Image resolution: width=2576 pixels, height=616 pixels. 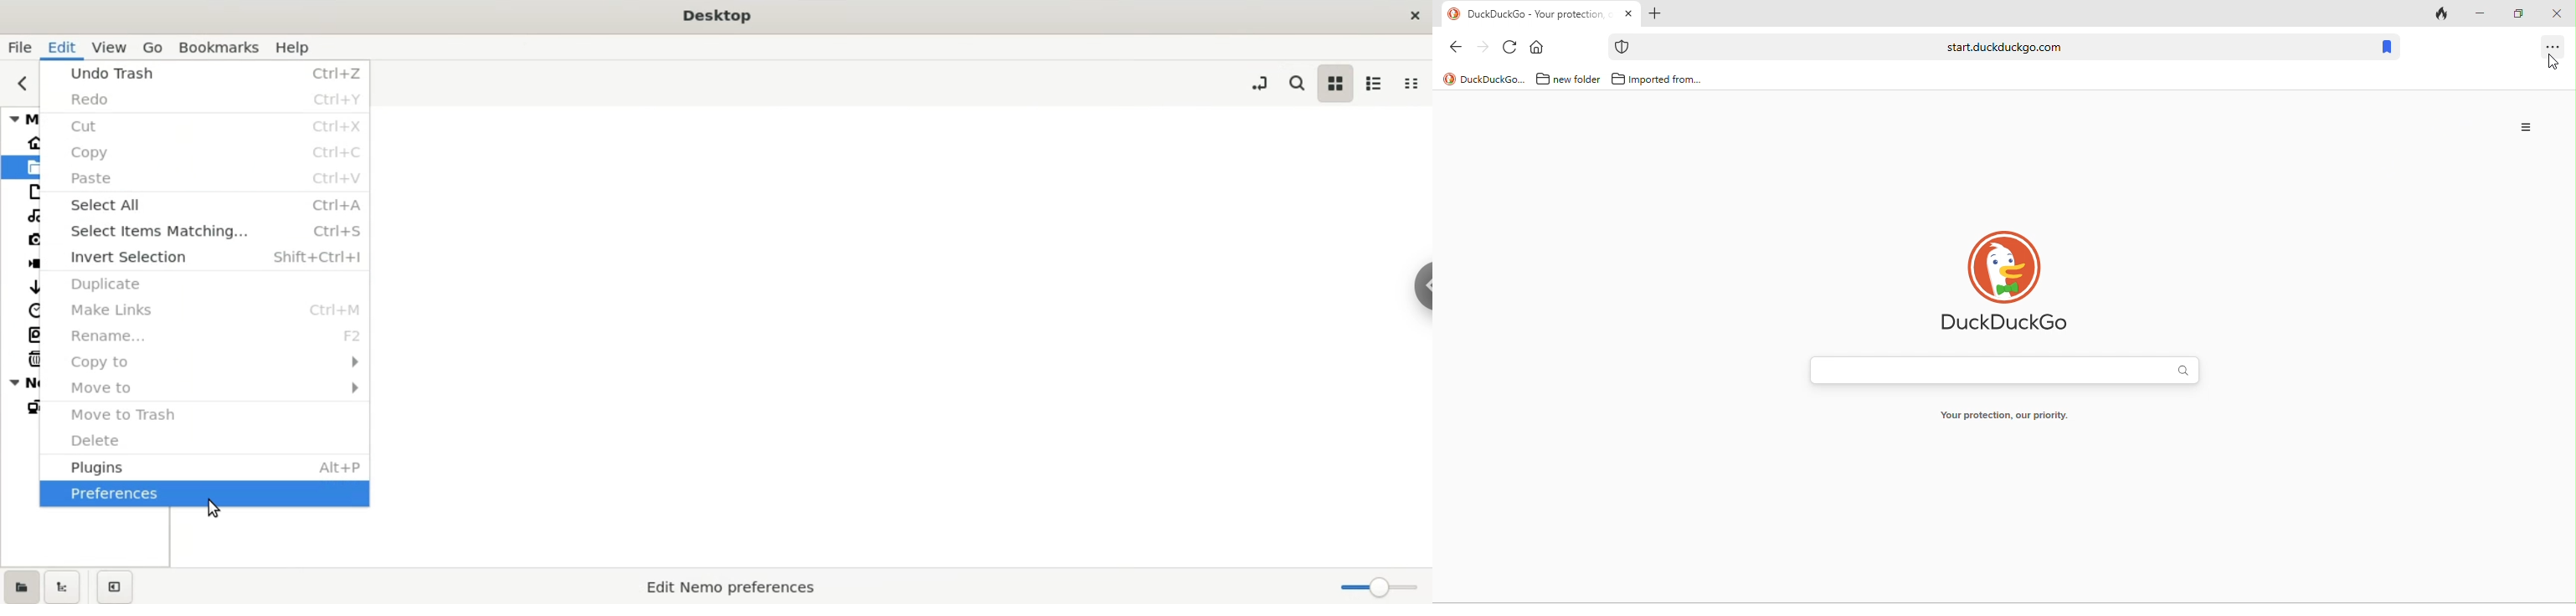 I want to click on imported form, so click(x=1658, y=79).